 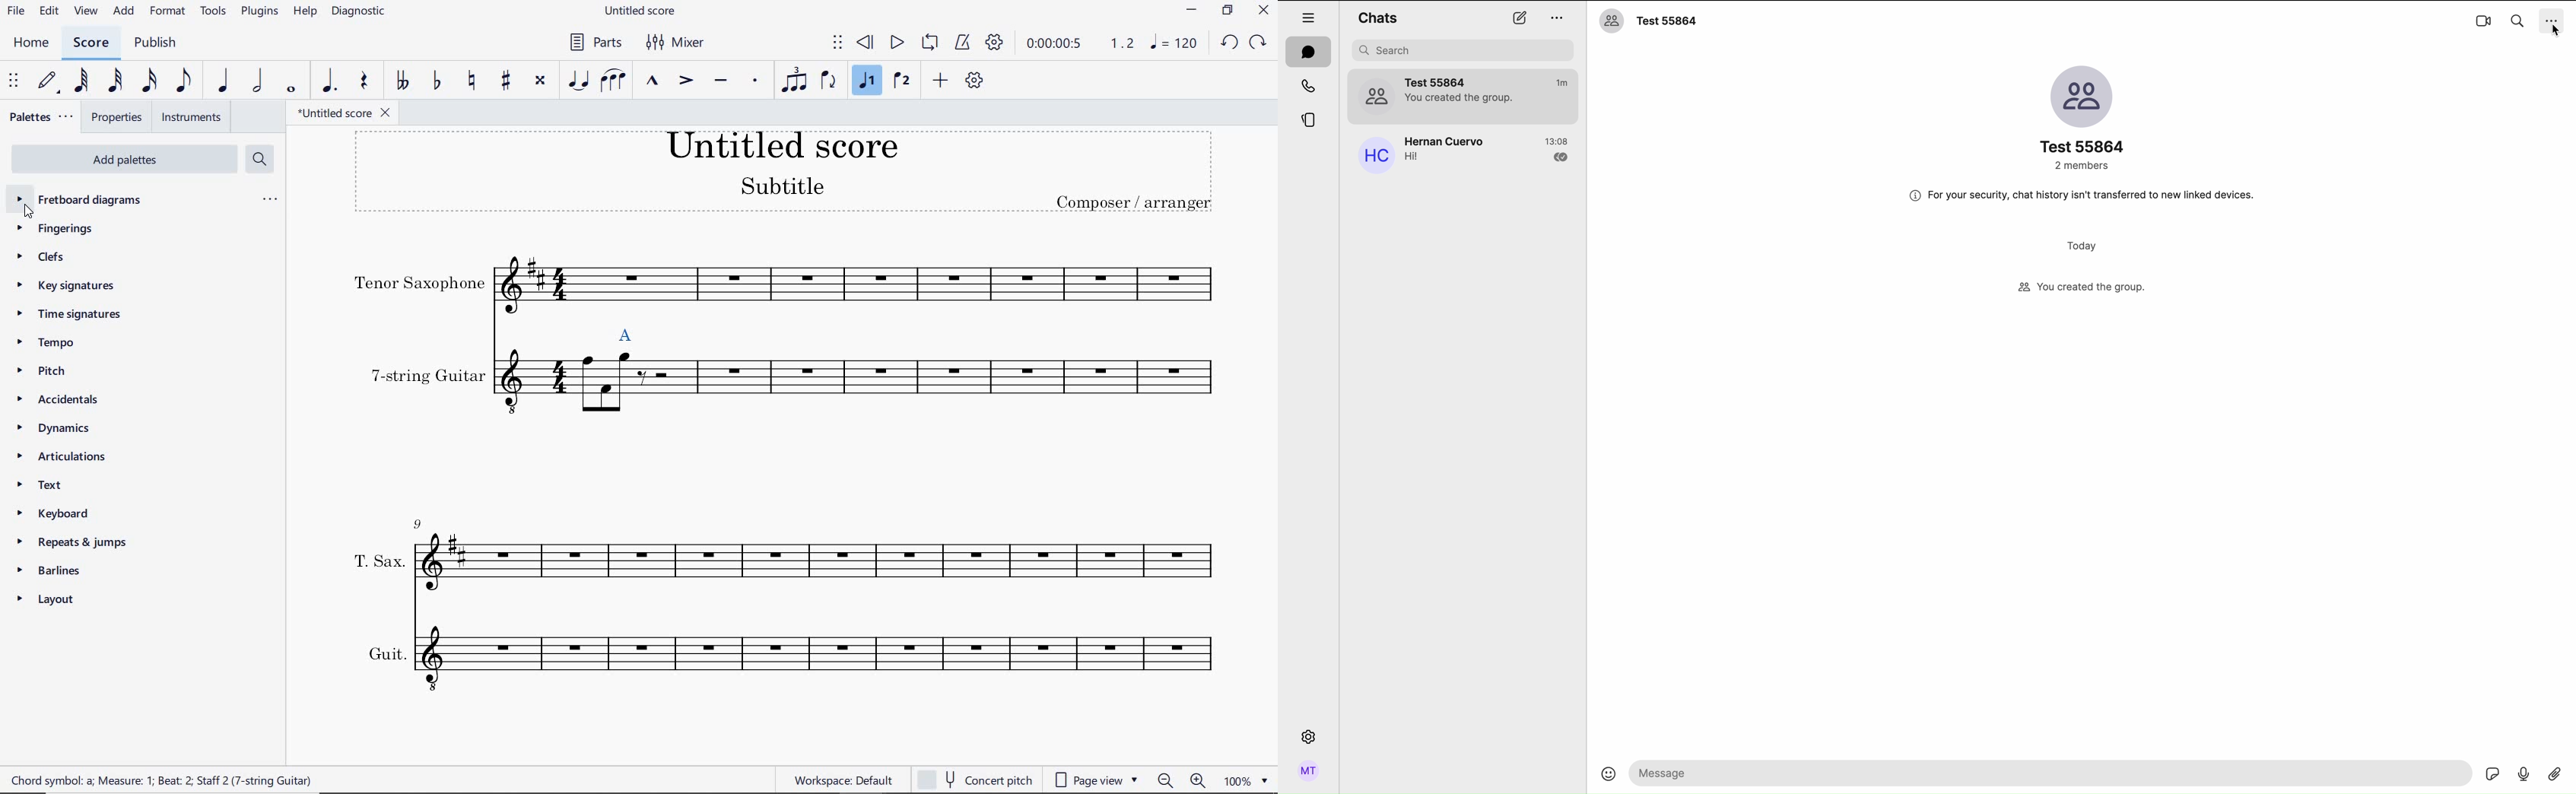 What do you see at coordinates (66, 455) in the screenshot?
I see `ARTICULATIONS` at bounding box center [66, 455].